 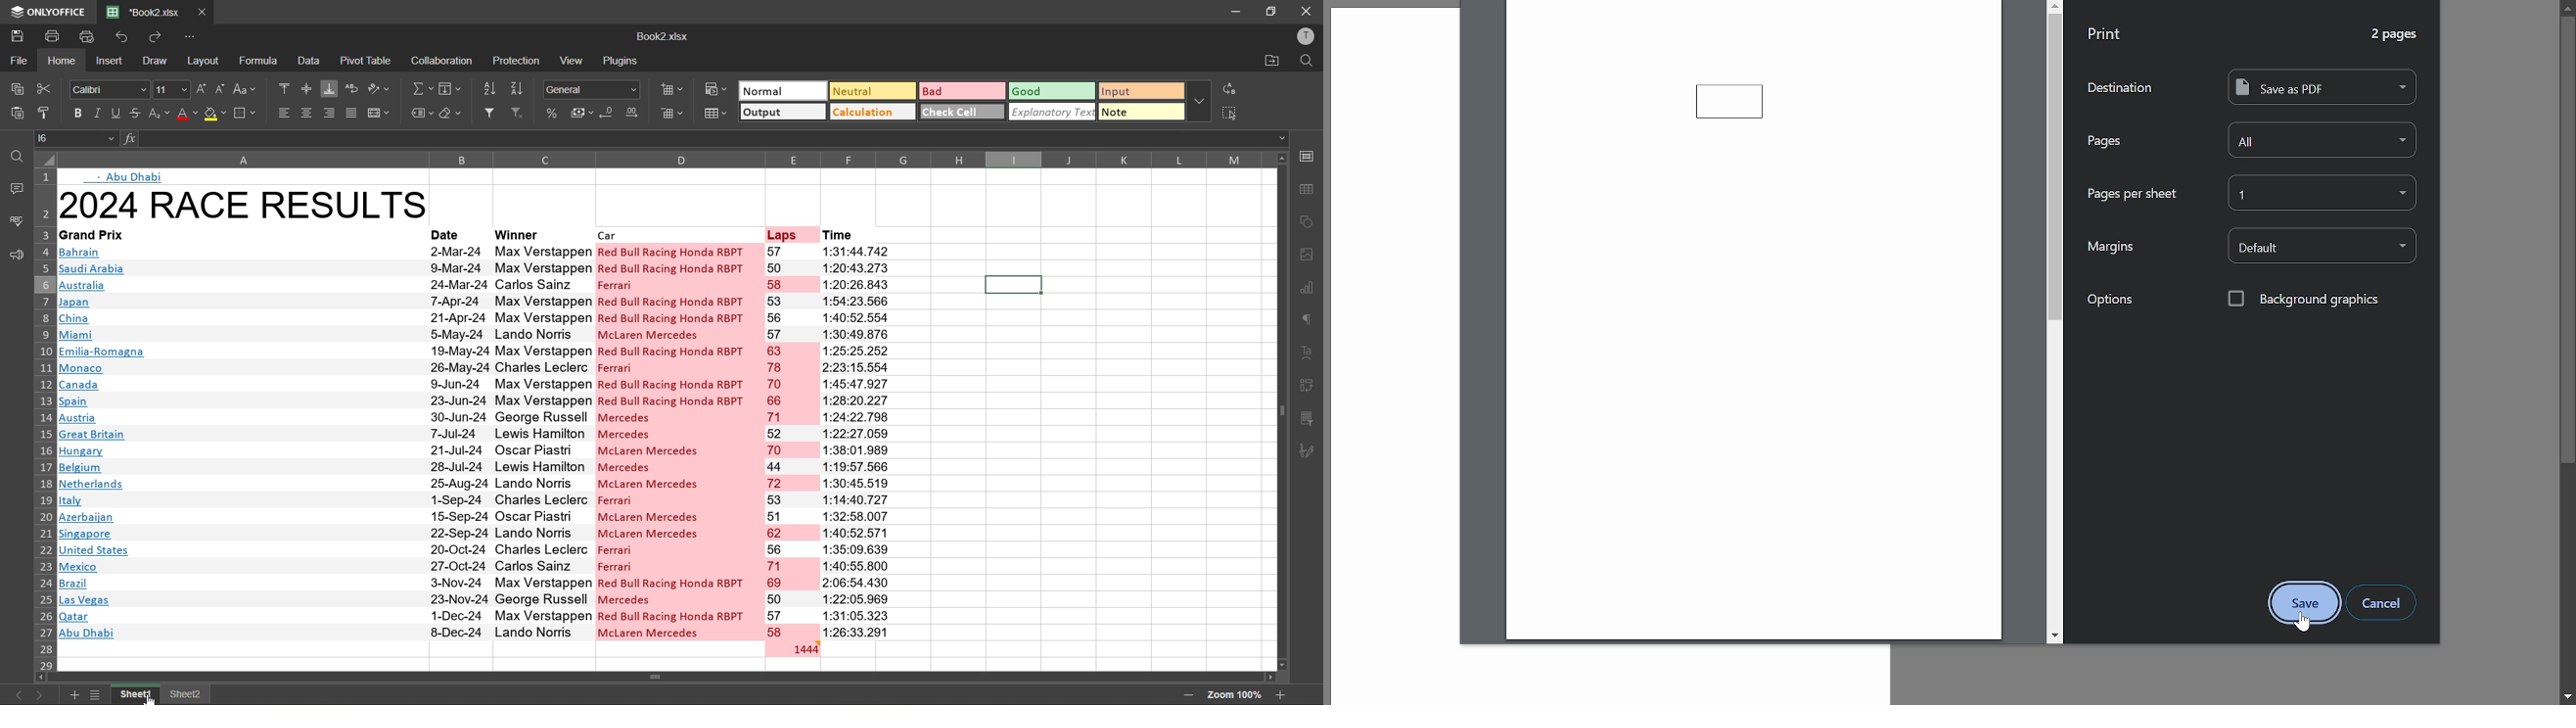 I want to click on maximize, so click(x=1269, y=11).